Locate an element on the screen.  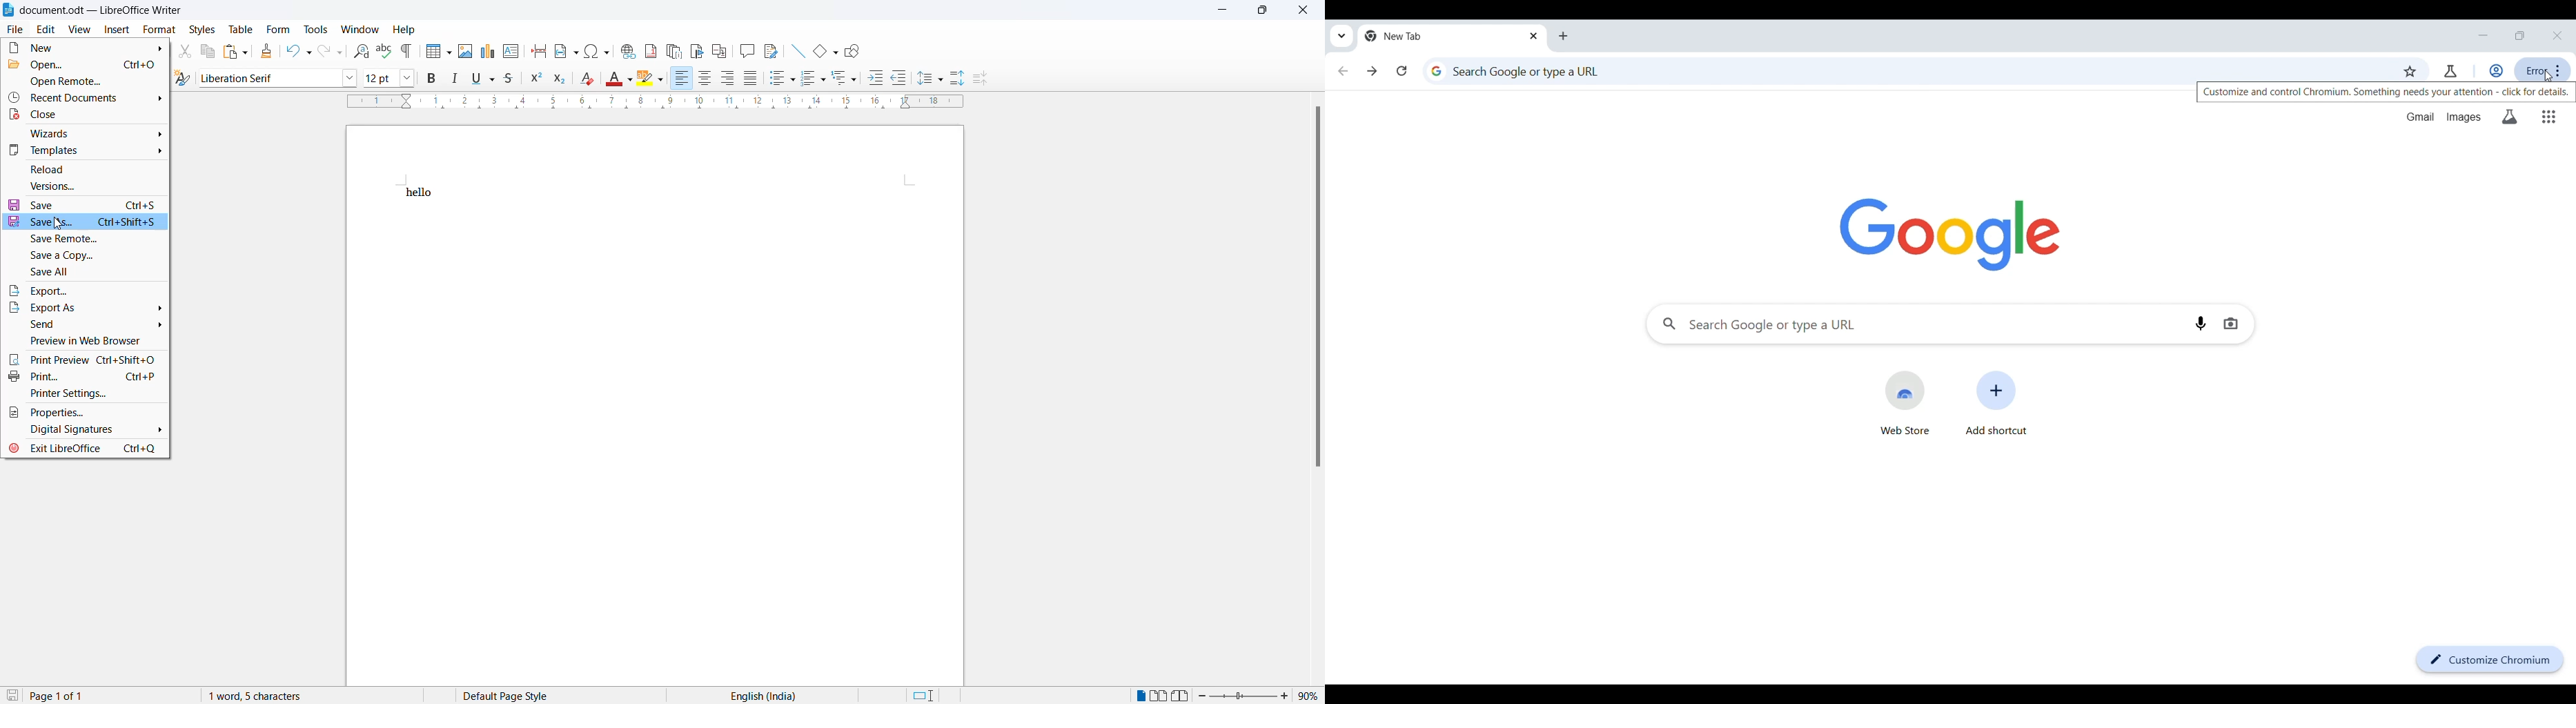
Selected font is located at coordinates (268, 78).